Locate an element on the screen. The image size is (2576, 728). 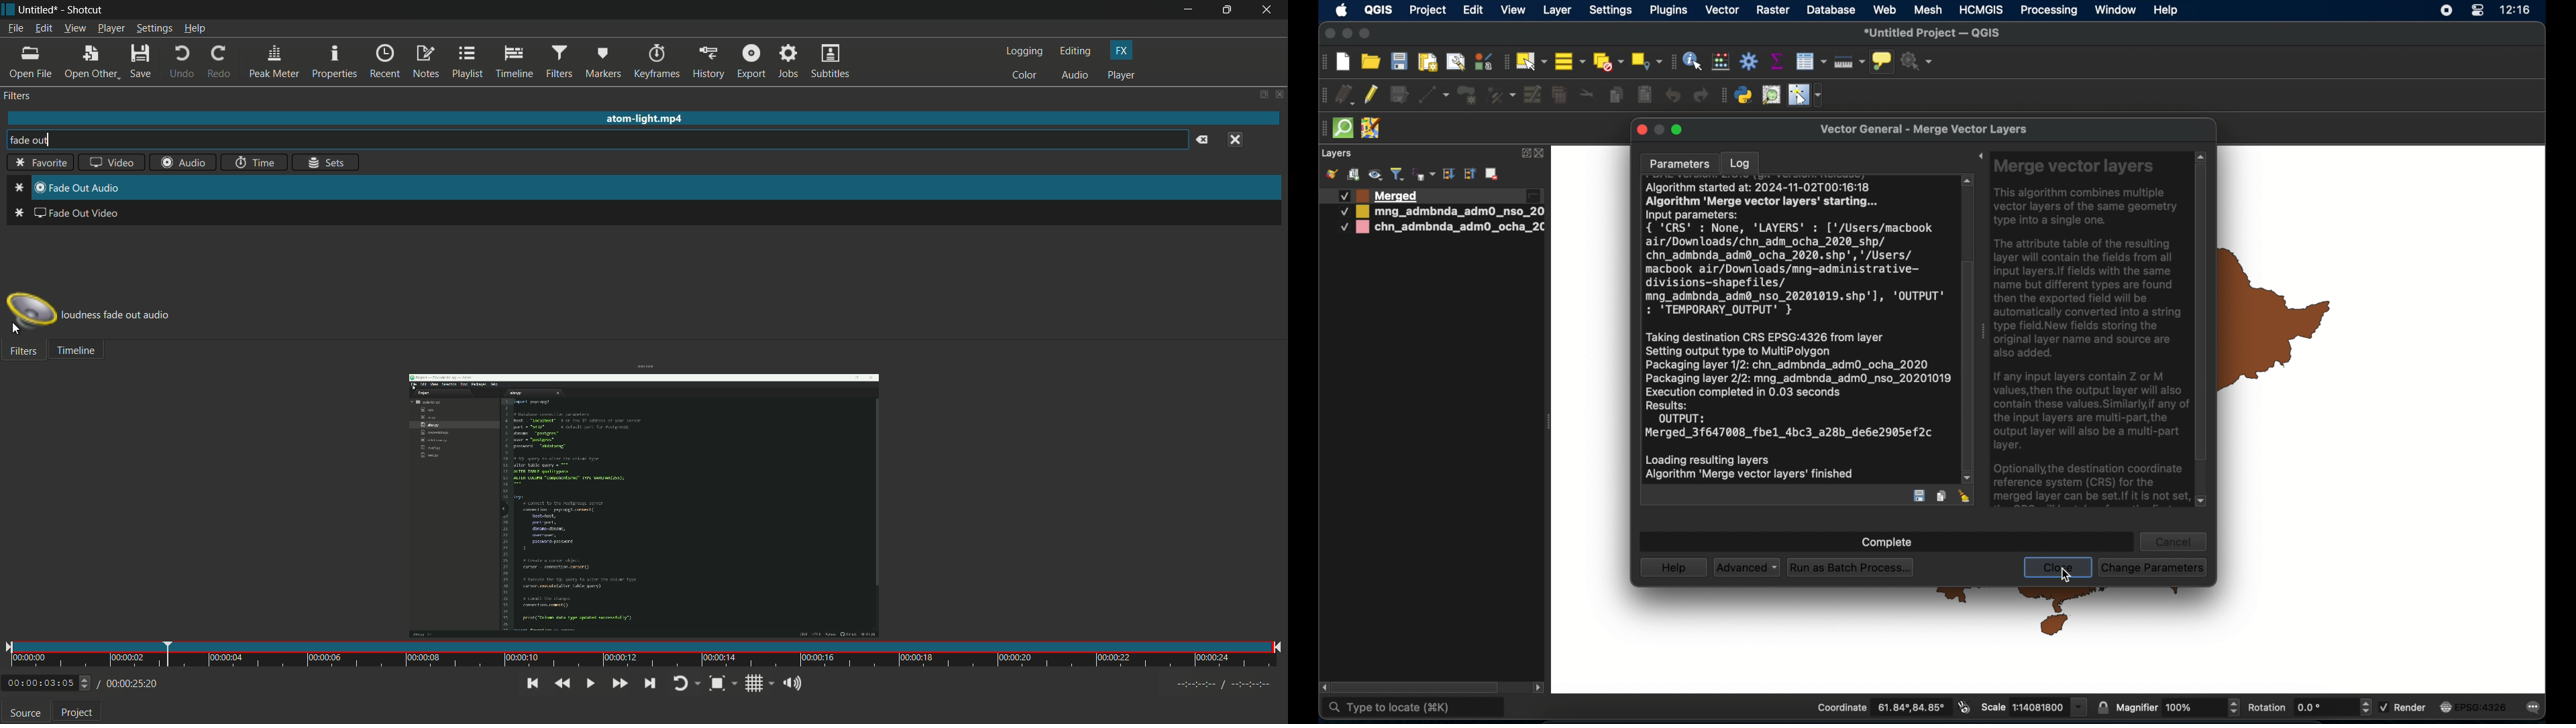
quickly play forward is located at coordinates (618, 682).